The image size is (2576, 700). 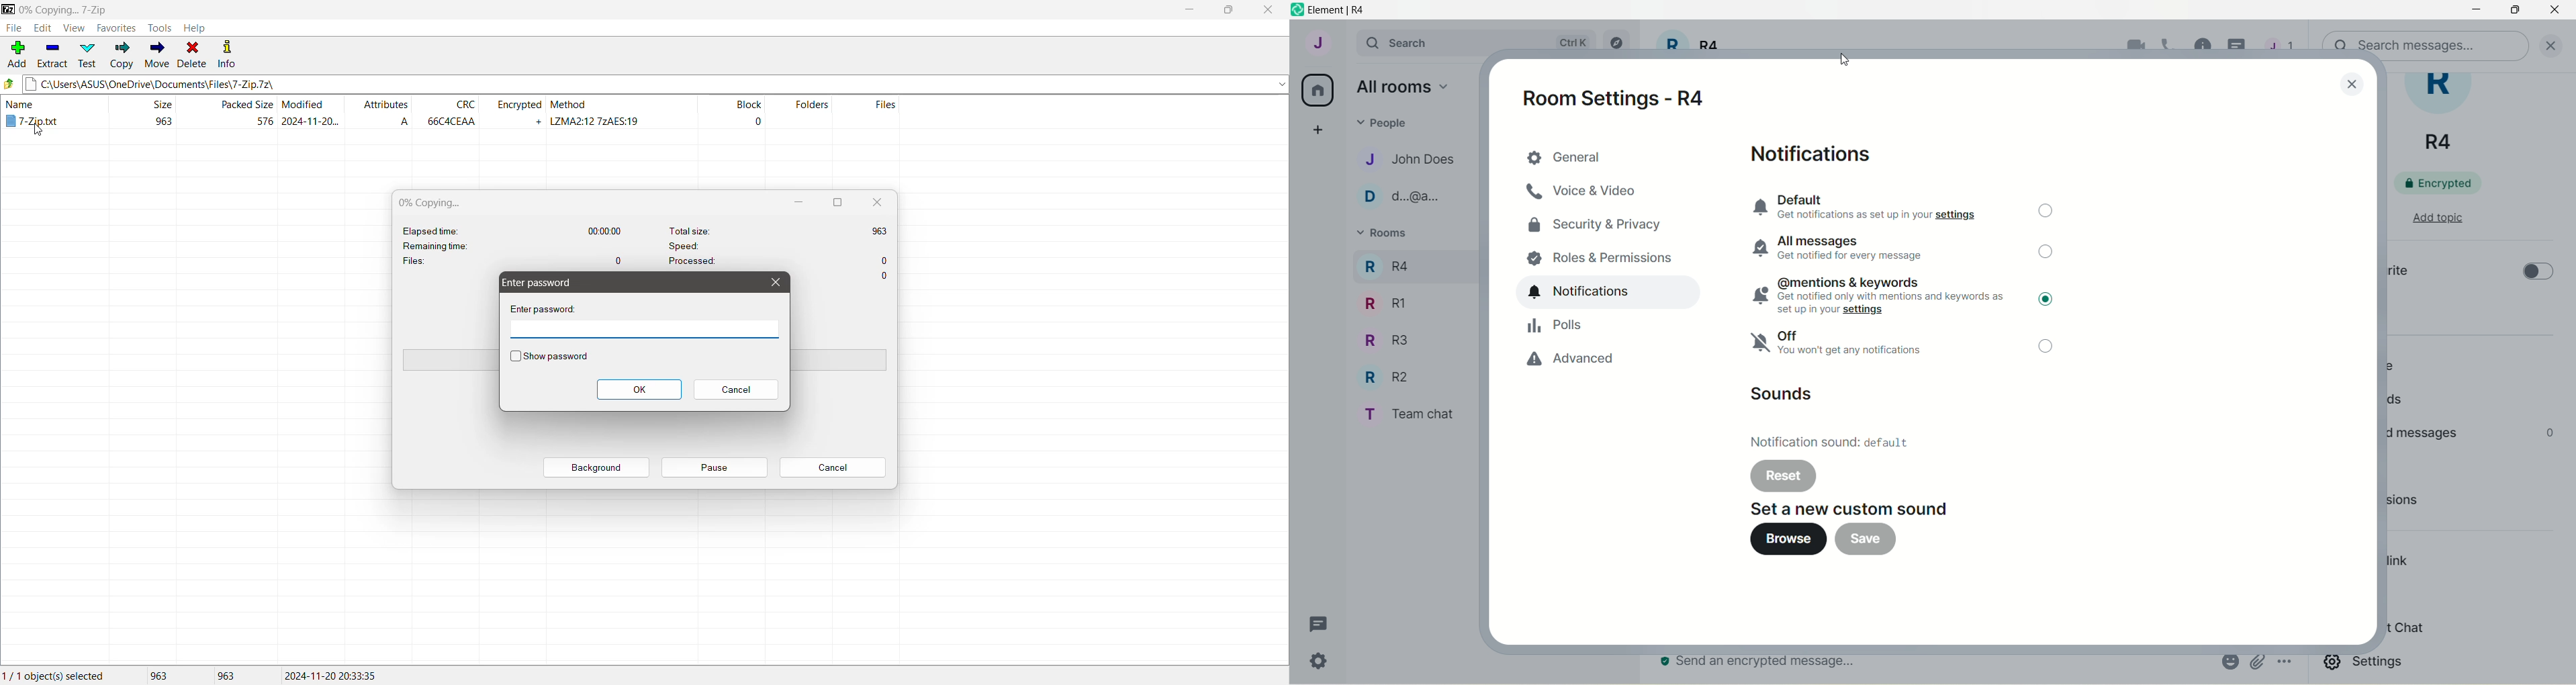 I want to click on Processed, so click(x=779, y=263).